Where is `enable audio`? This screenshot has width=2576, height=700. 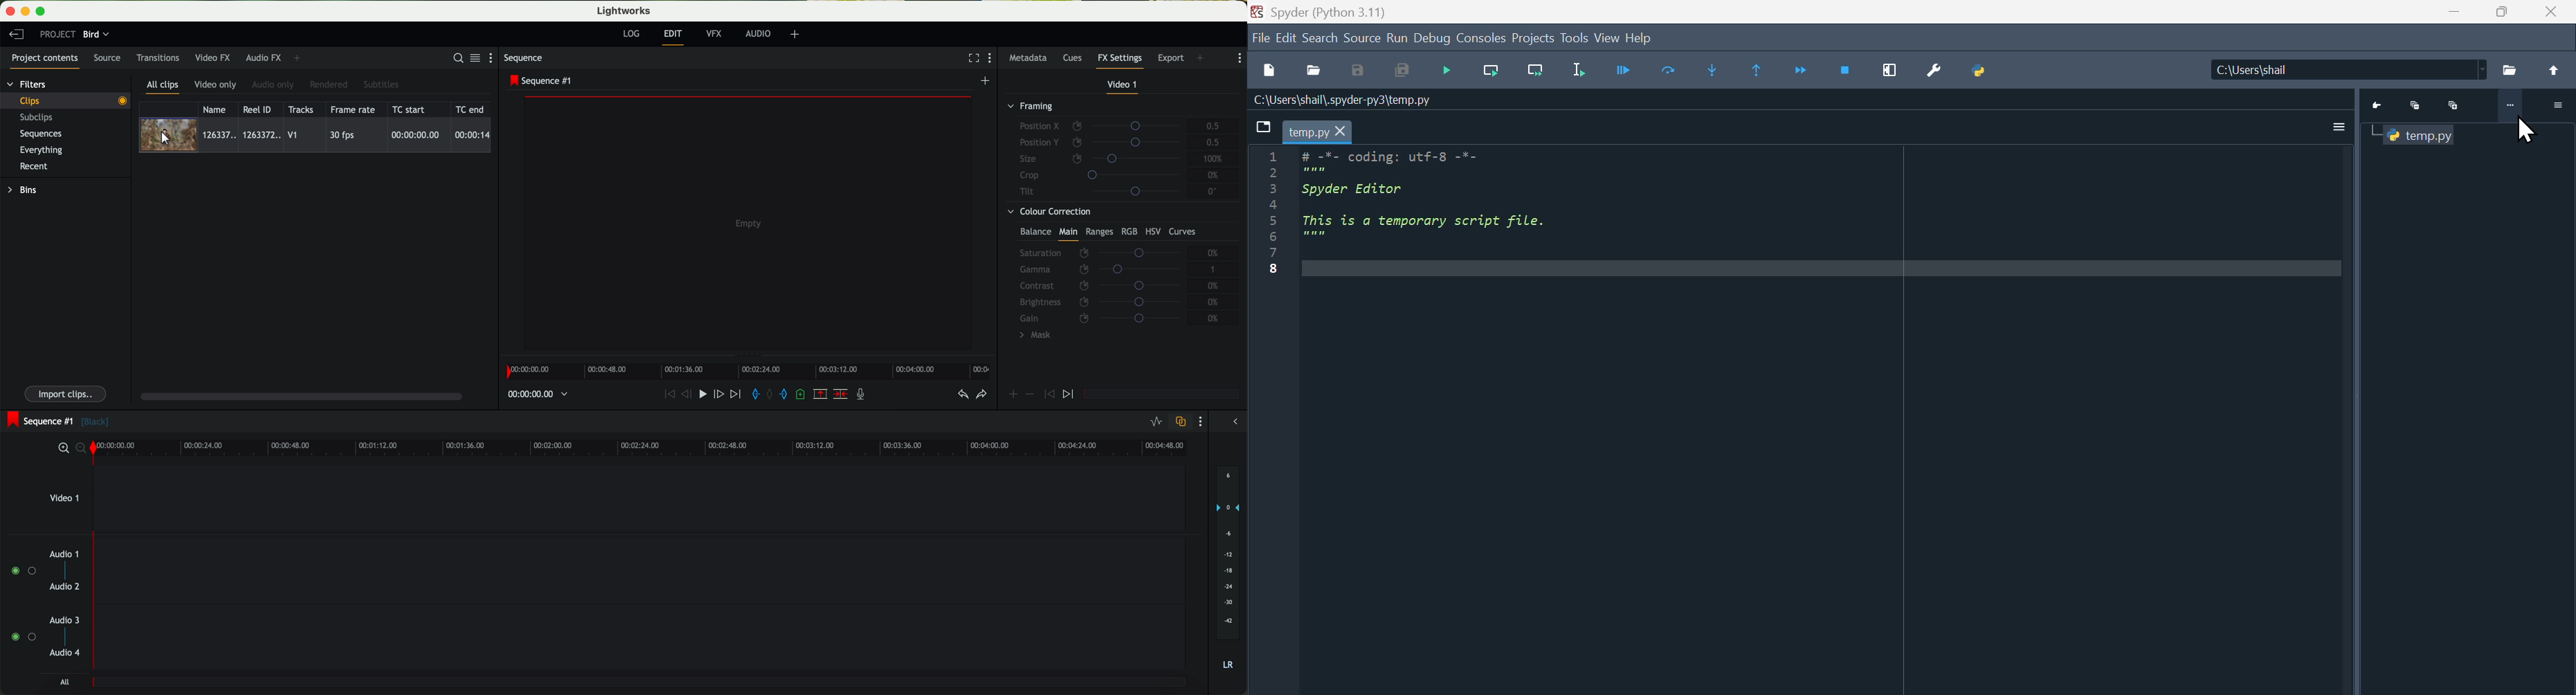 enable audio is located at coordinates (23, 636).